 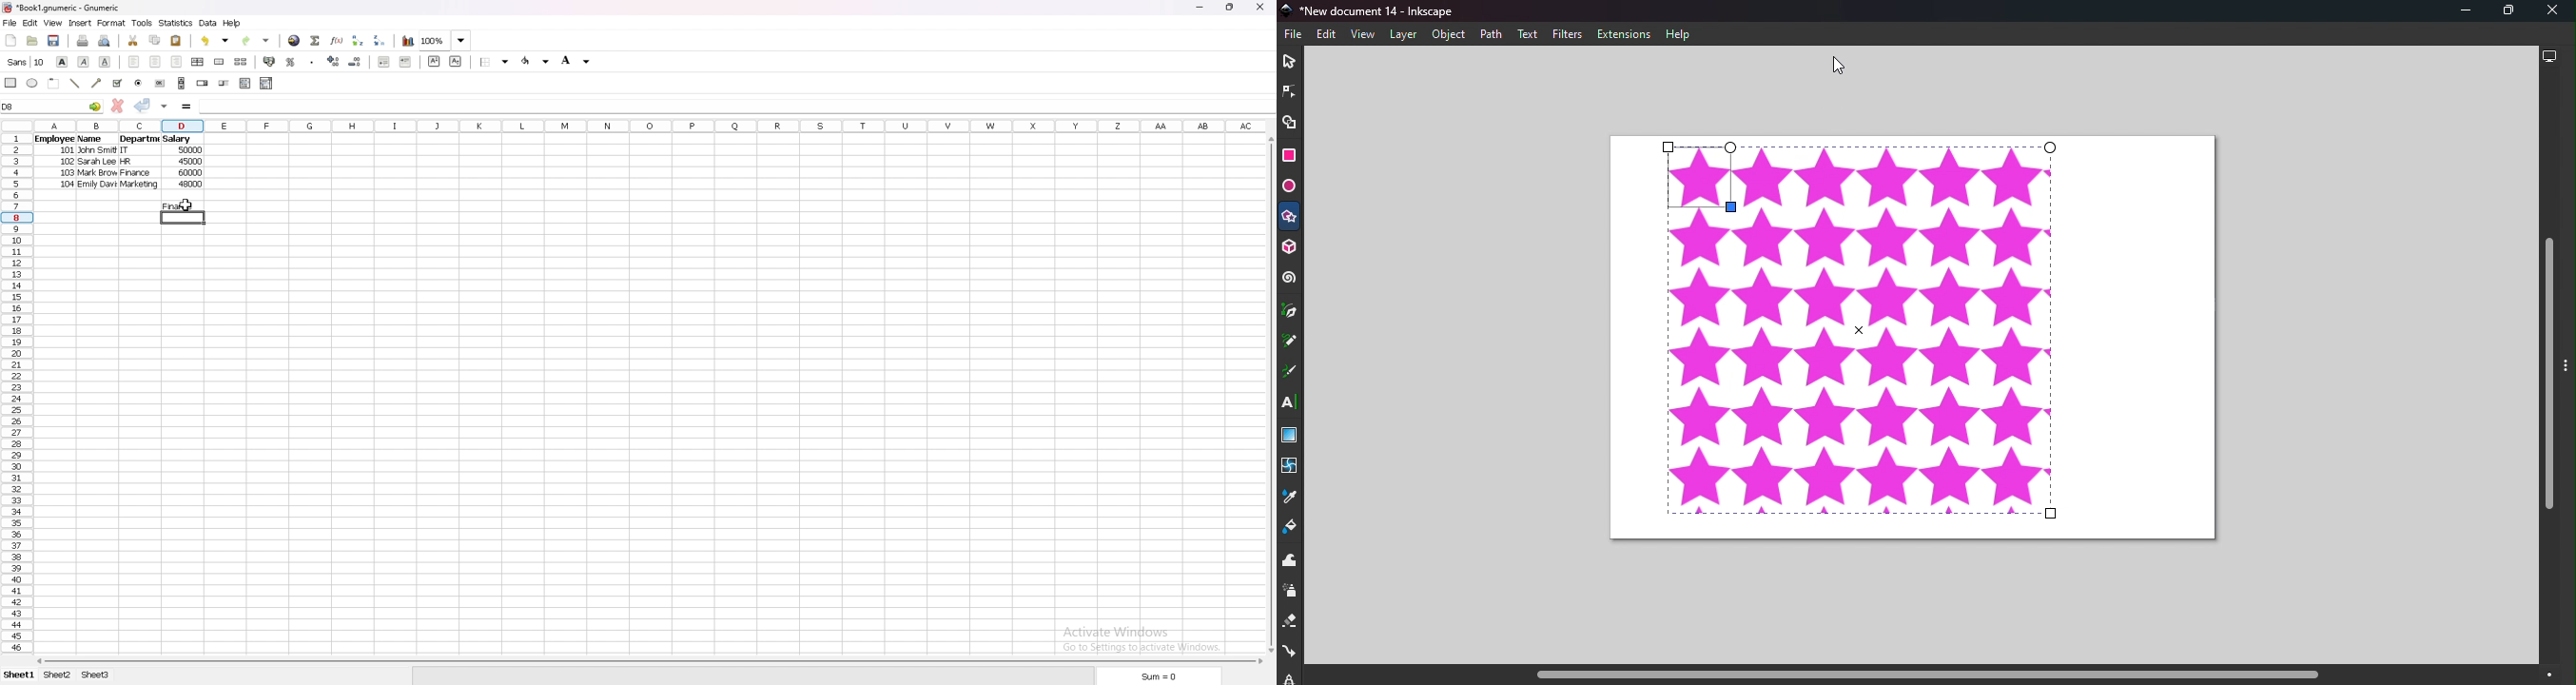 What do you see at coordinates (355, 62) in the screenshot?
I see `decrease decimal` at bounding box center [355, 62].